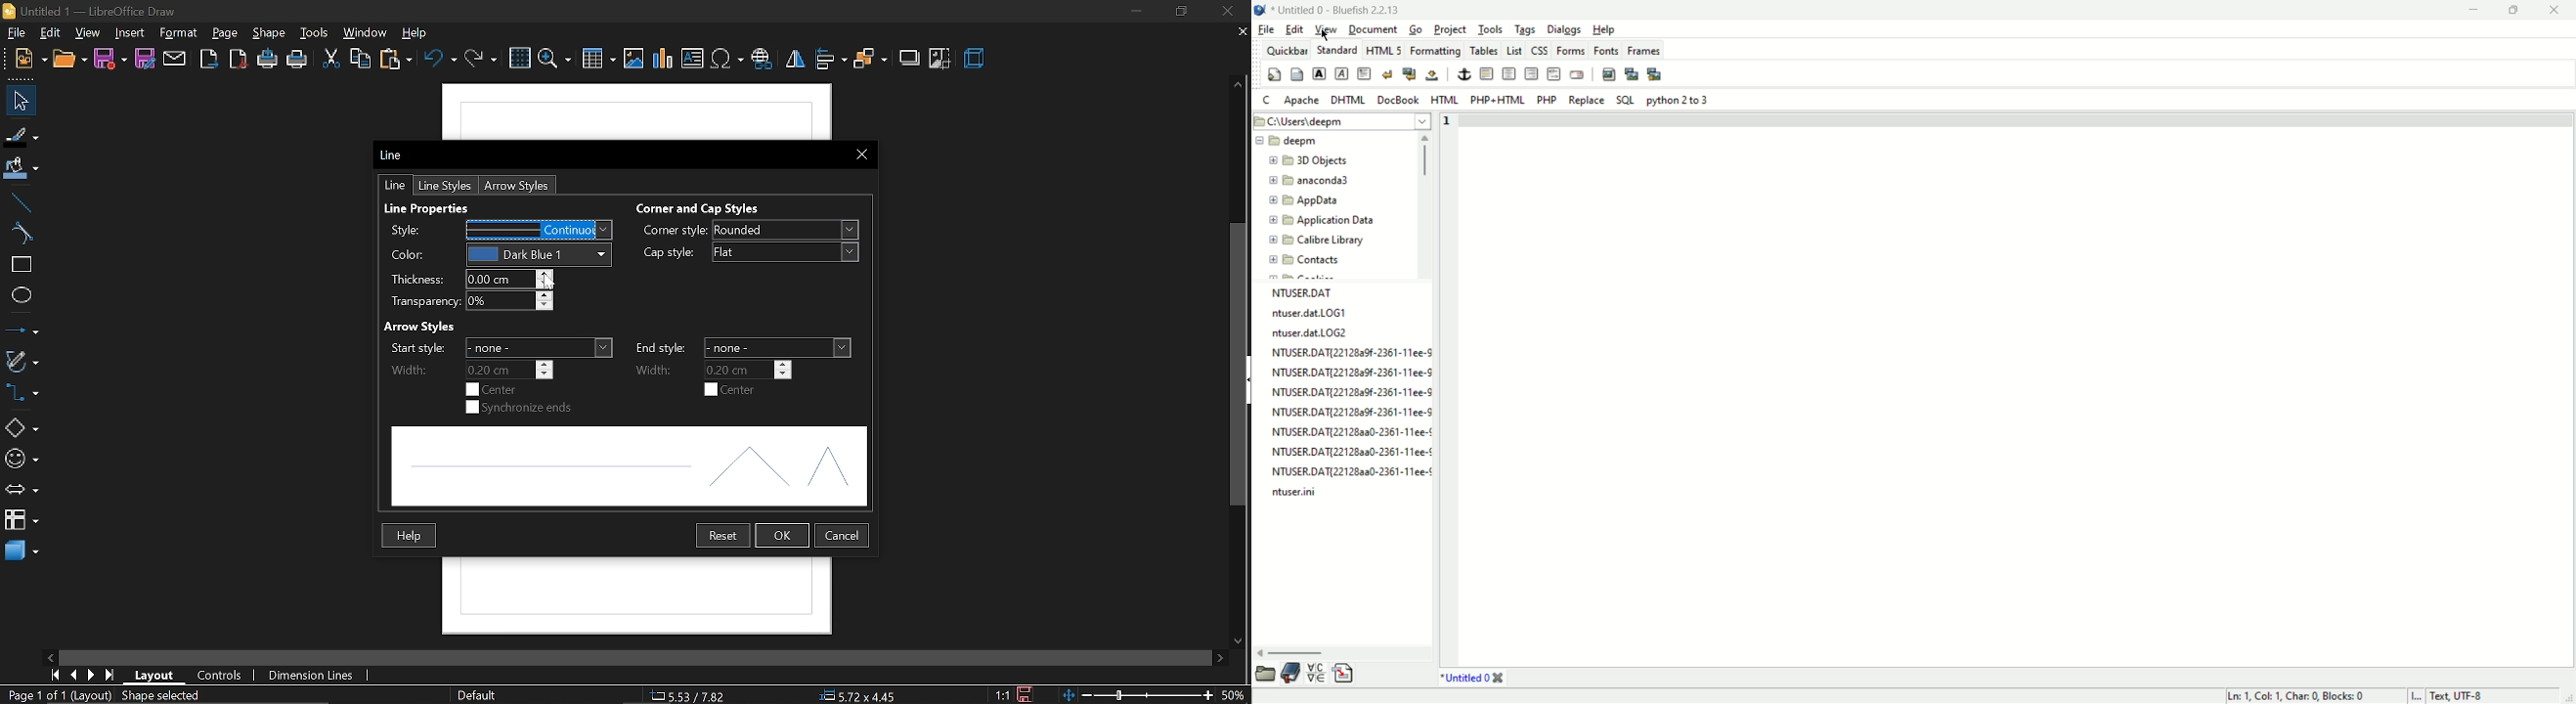  I want to click on position, so click(862, 696).